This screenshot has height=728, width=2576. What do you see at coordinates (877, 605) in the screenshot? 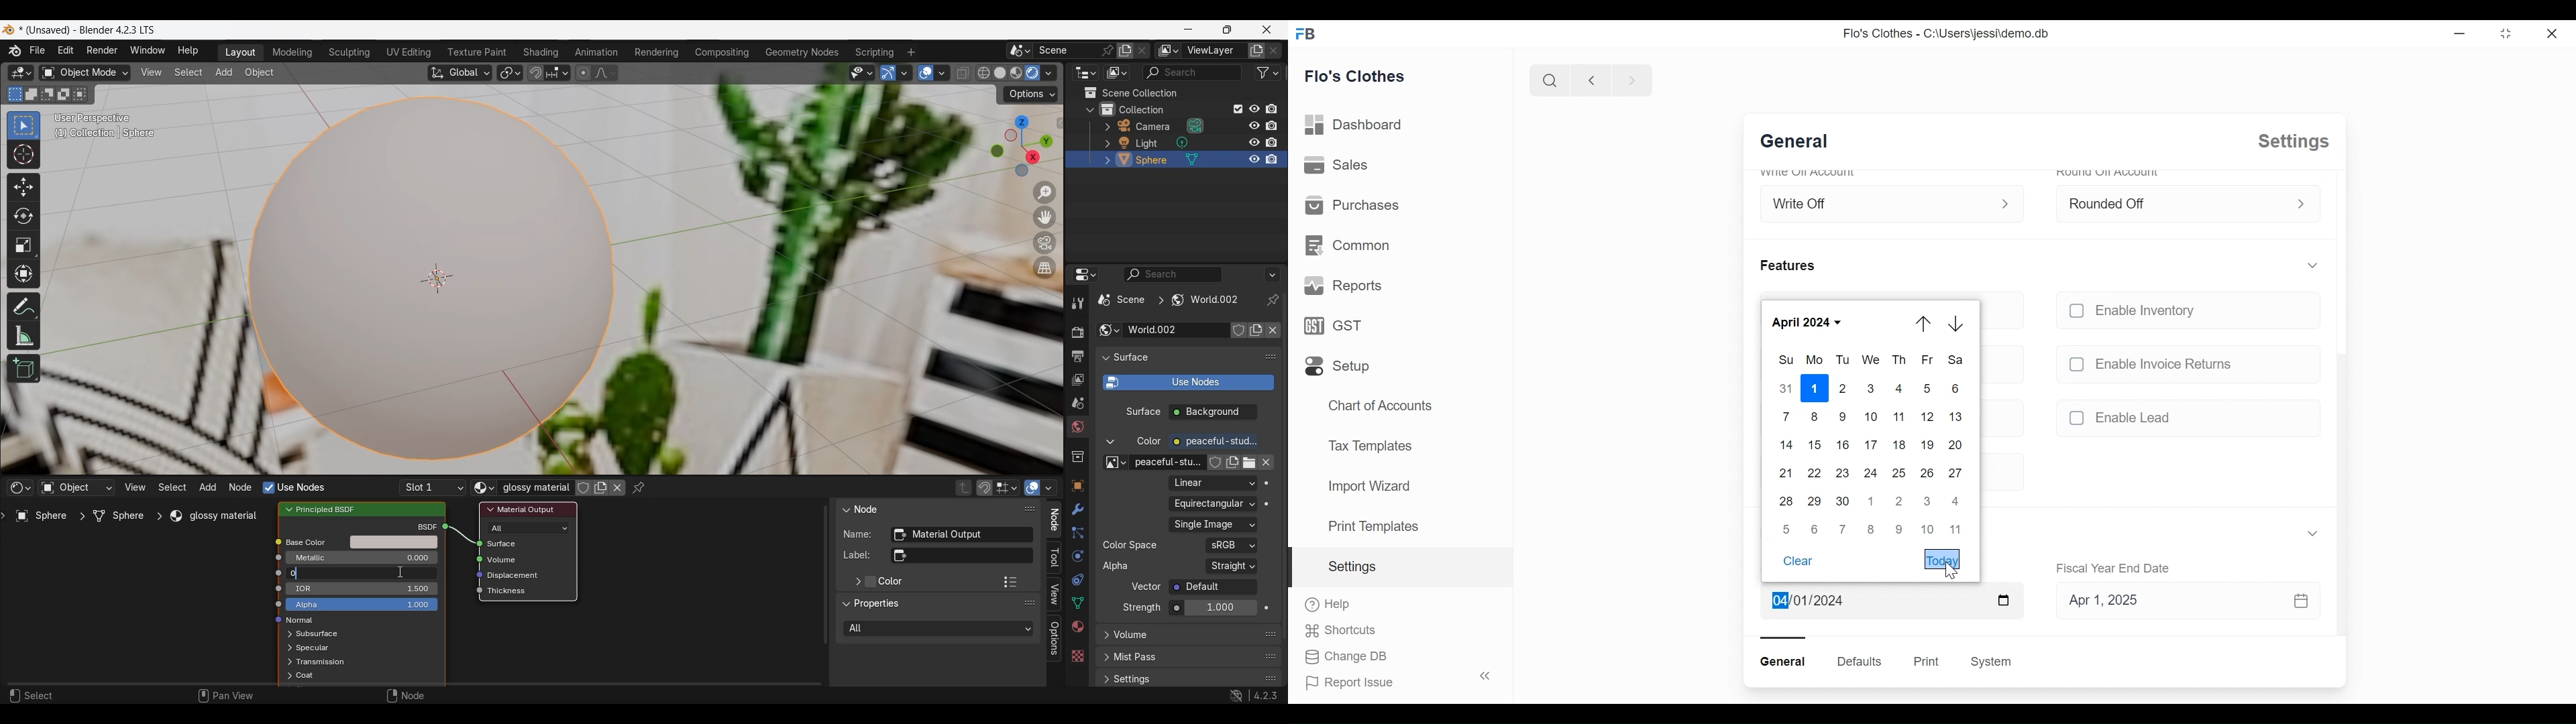
I see `Properties` at bounding box center [877, 605].